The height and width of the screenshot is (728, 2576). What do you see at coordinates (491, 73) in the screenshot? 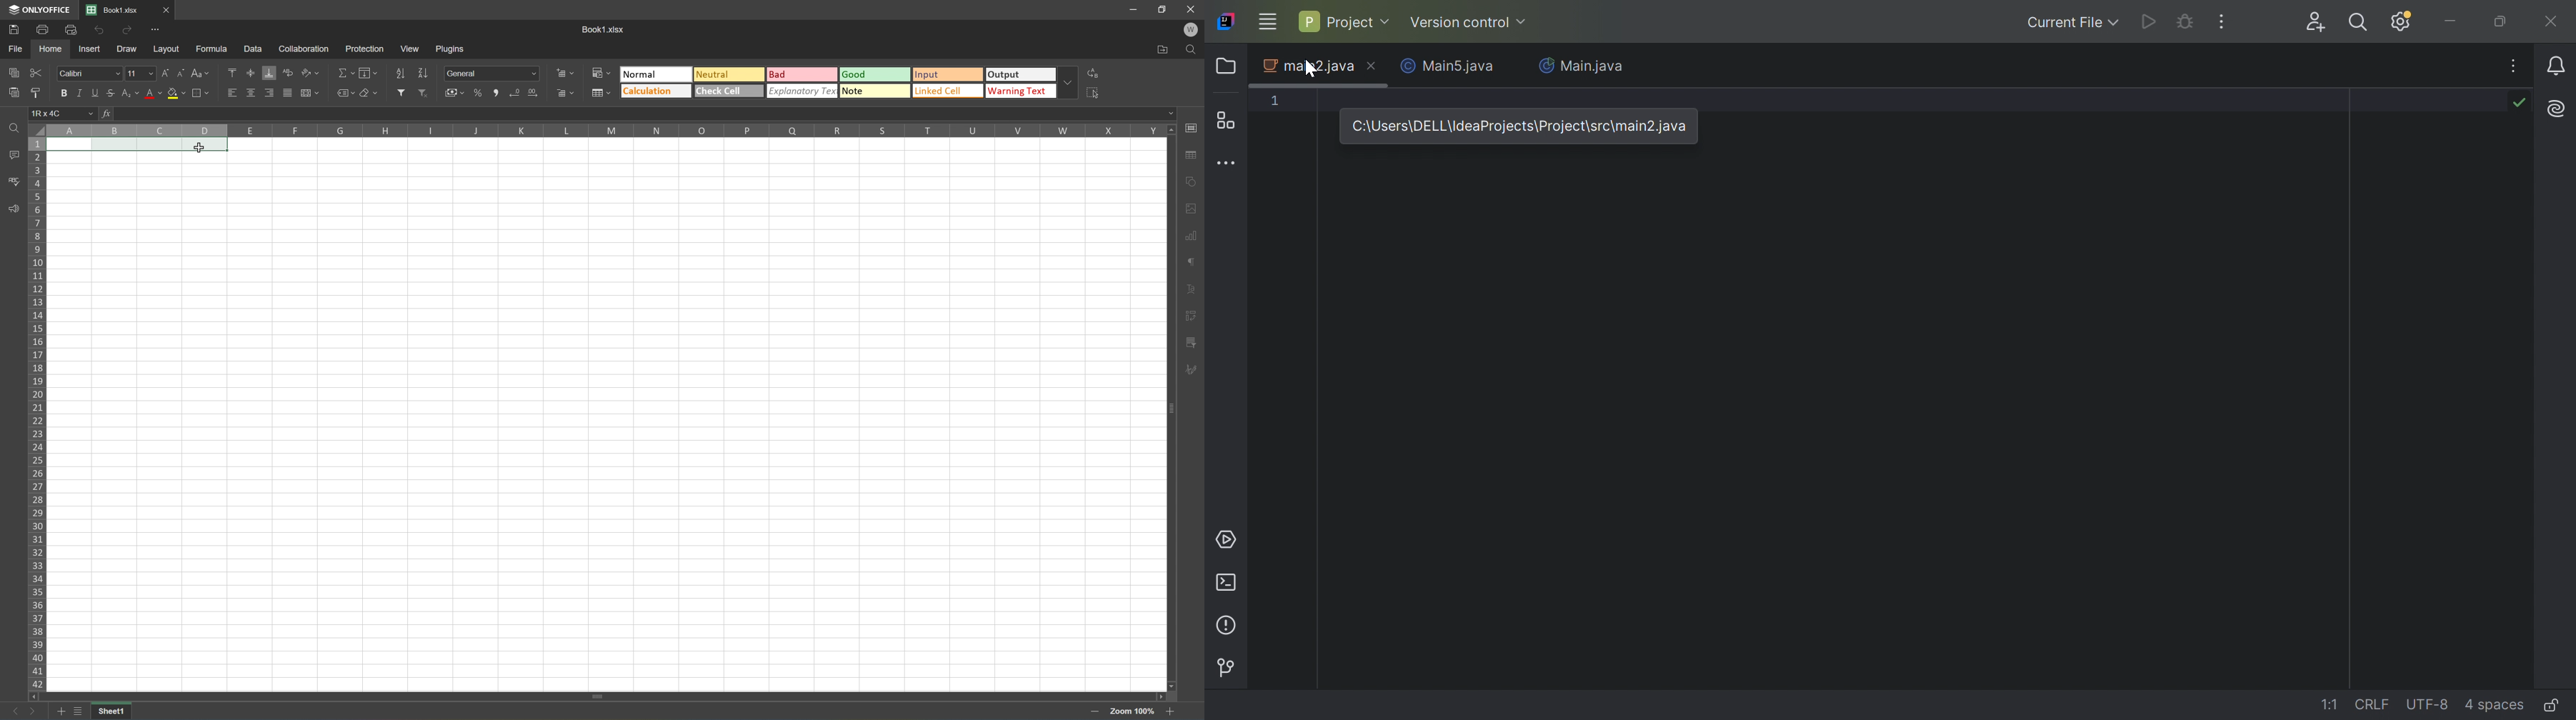
I see `Number formal` at bounding box center [491, 73].